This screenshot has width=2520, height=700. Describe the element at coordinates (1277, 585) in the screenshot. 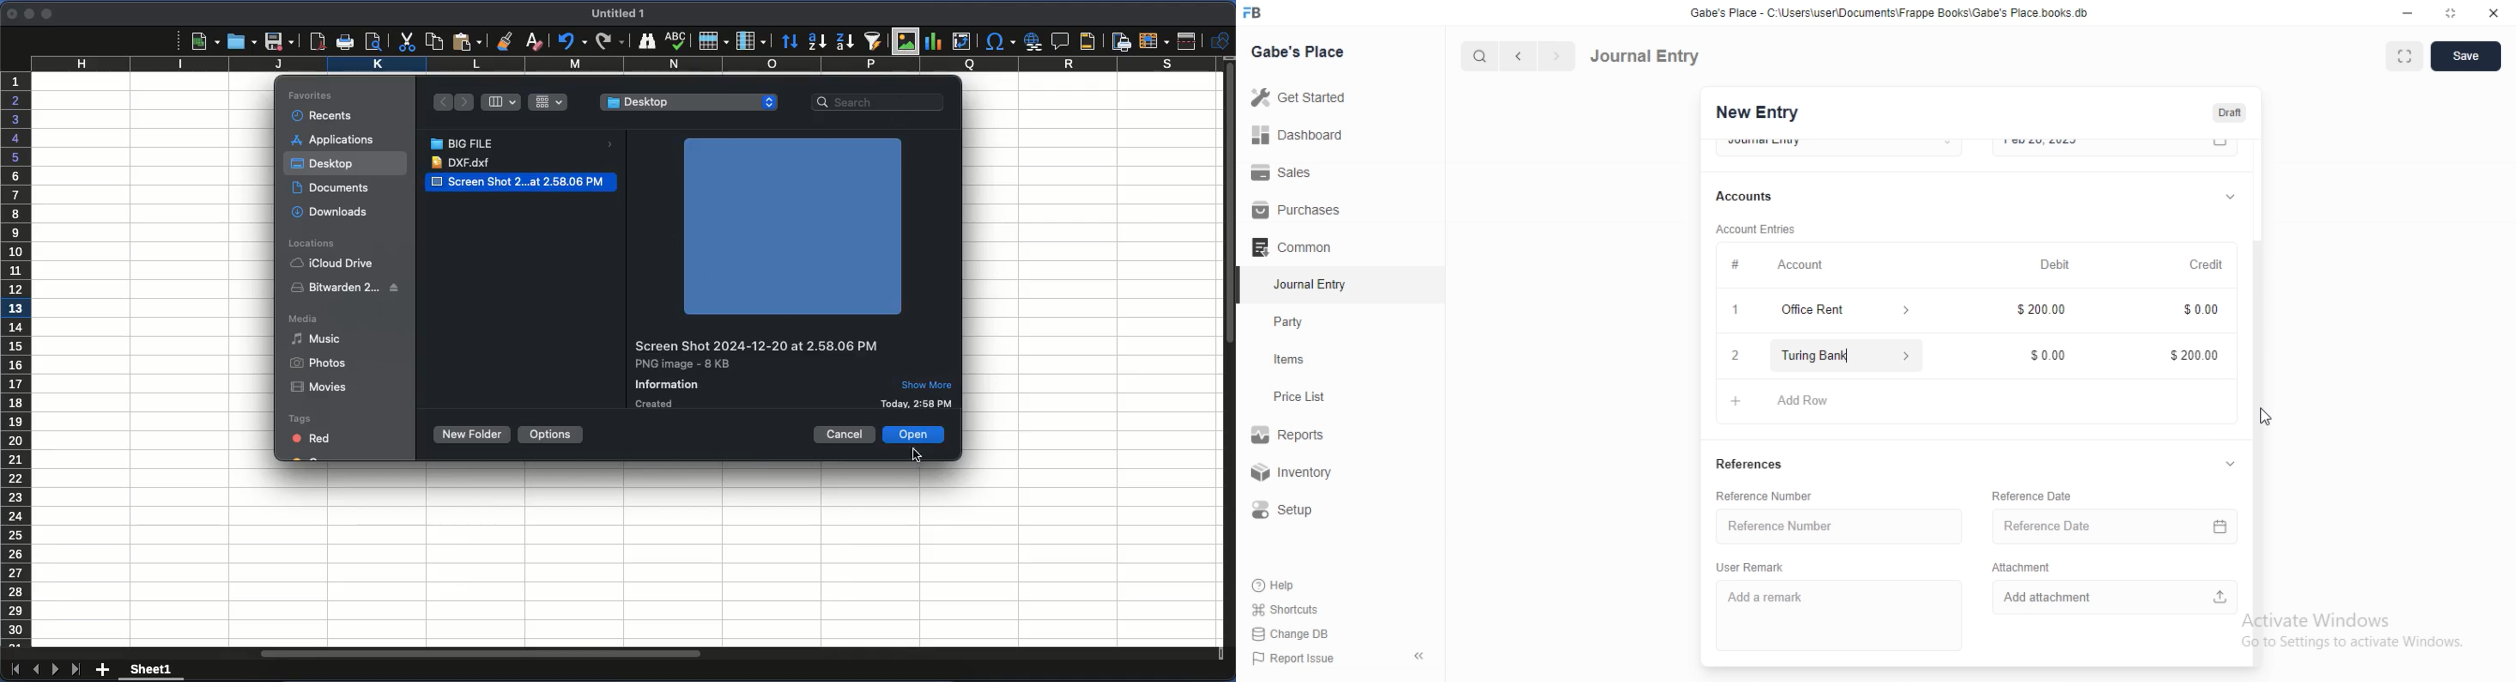

I see `Help` at that location.